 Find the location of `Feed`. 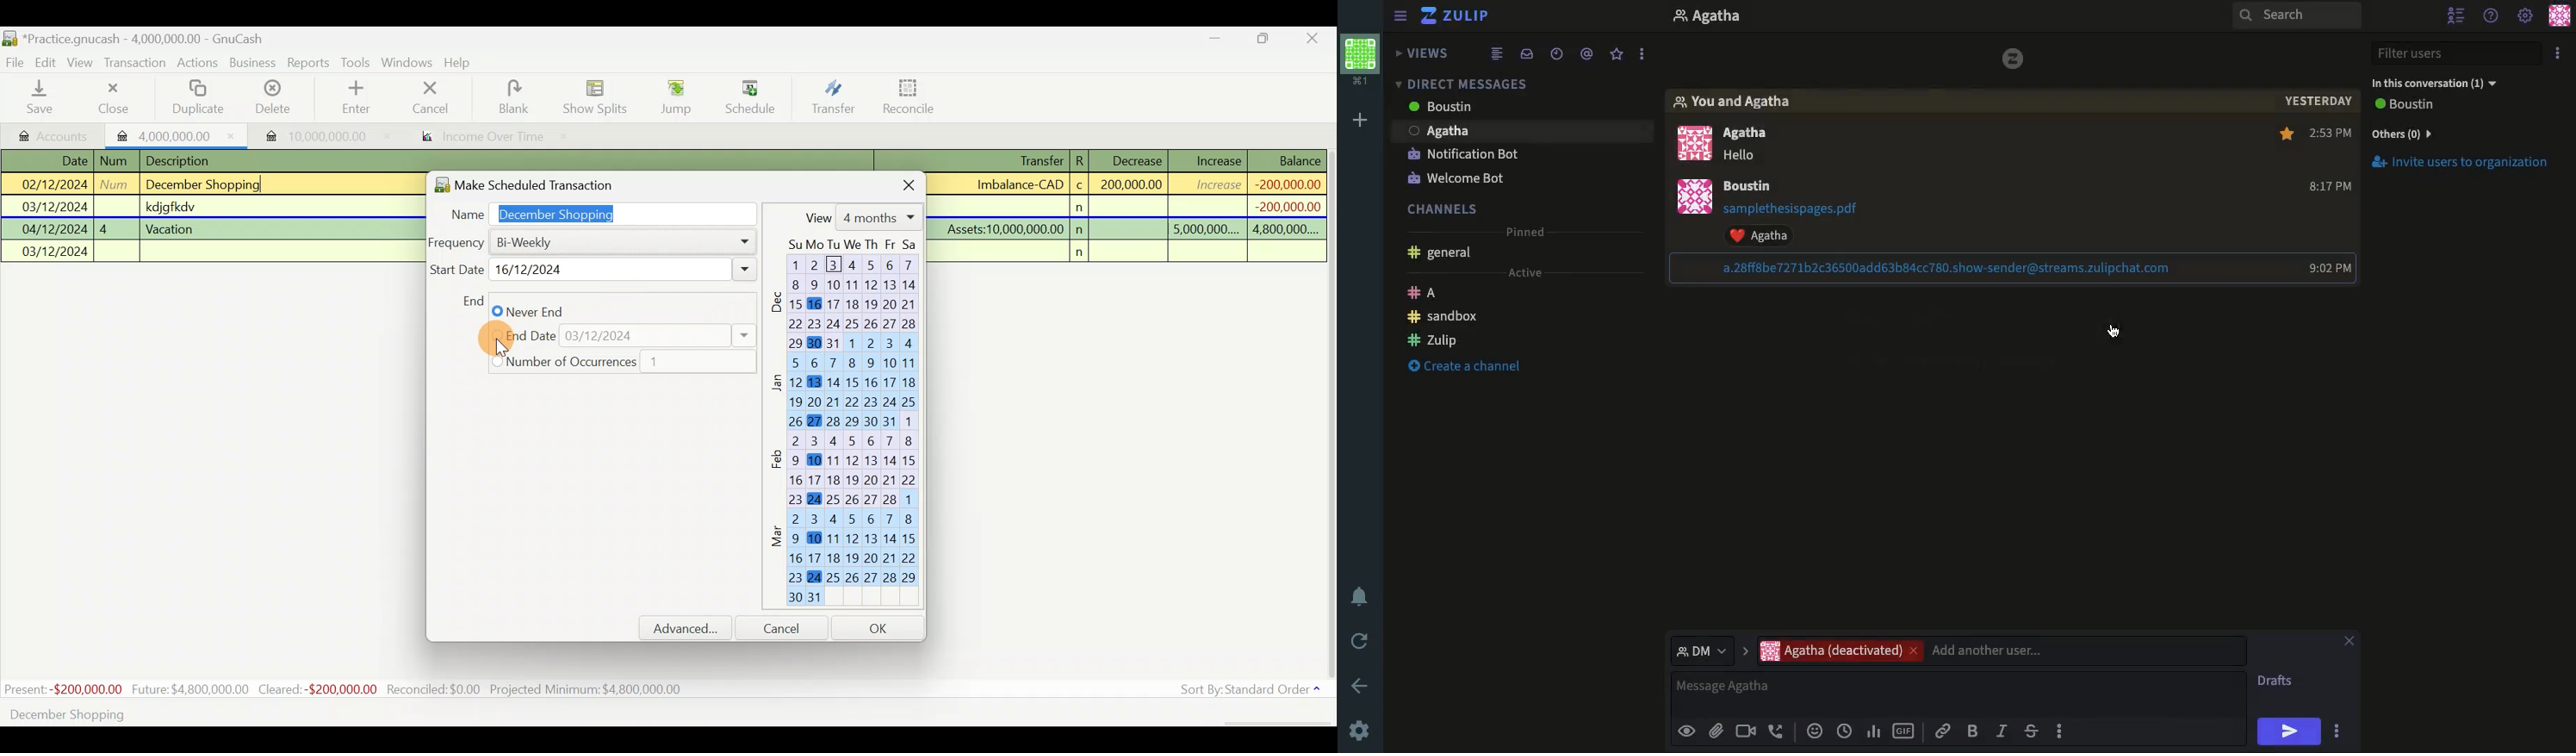

Feed is located at coordinates (1499, 53).